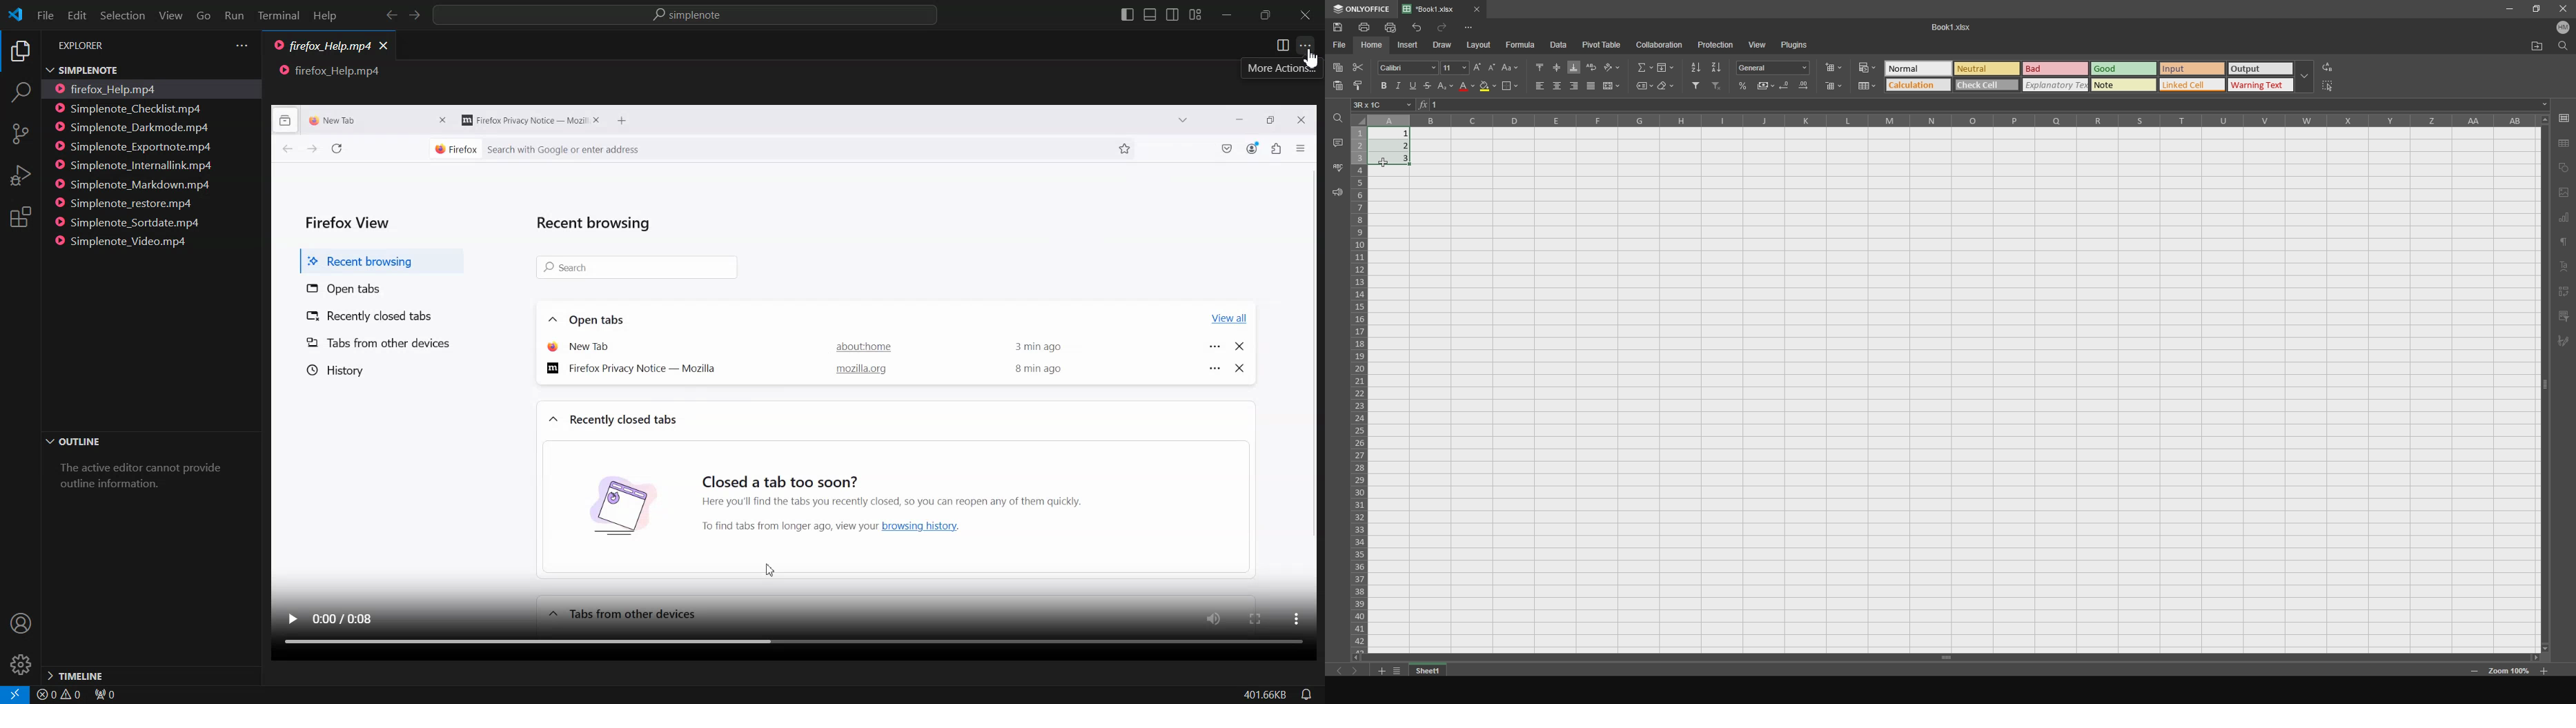 This screenshot has width=2576, height=728. I want to click on minimize, so click(2508, 10).